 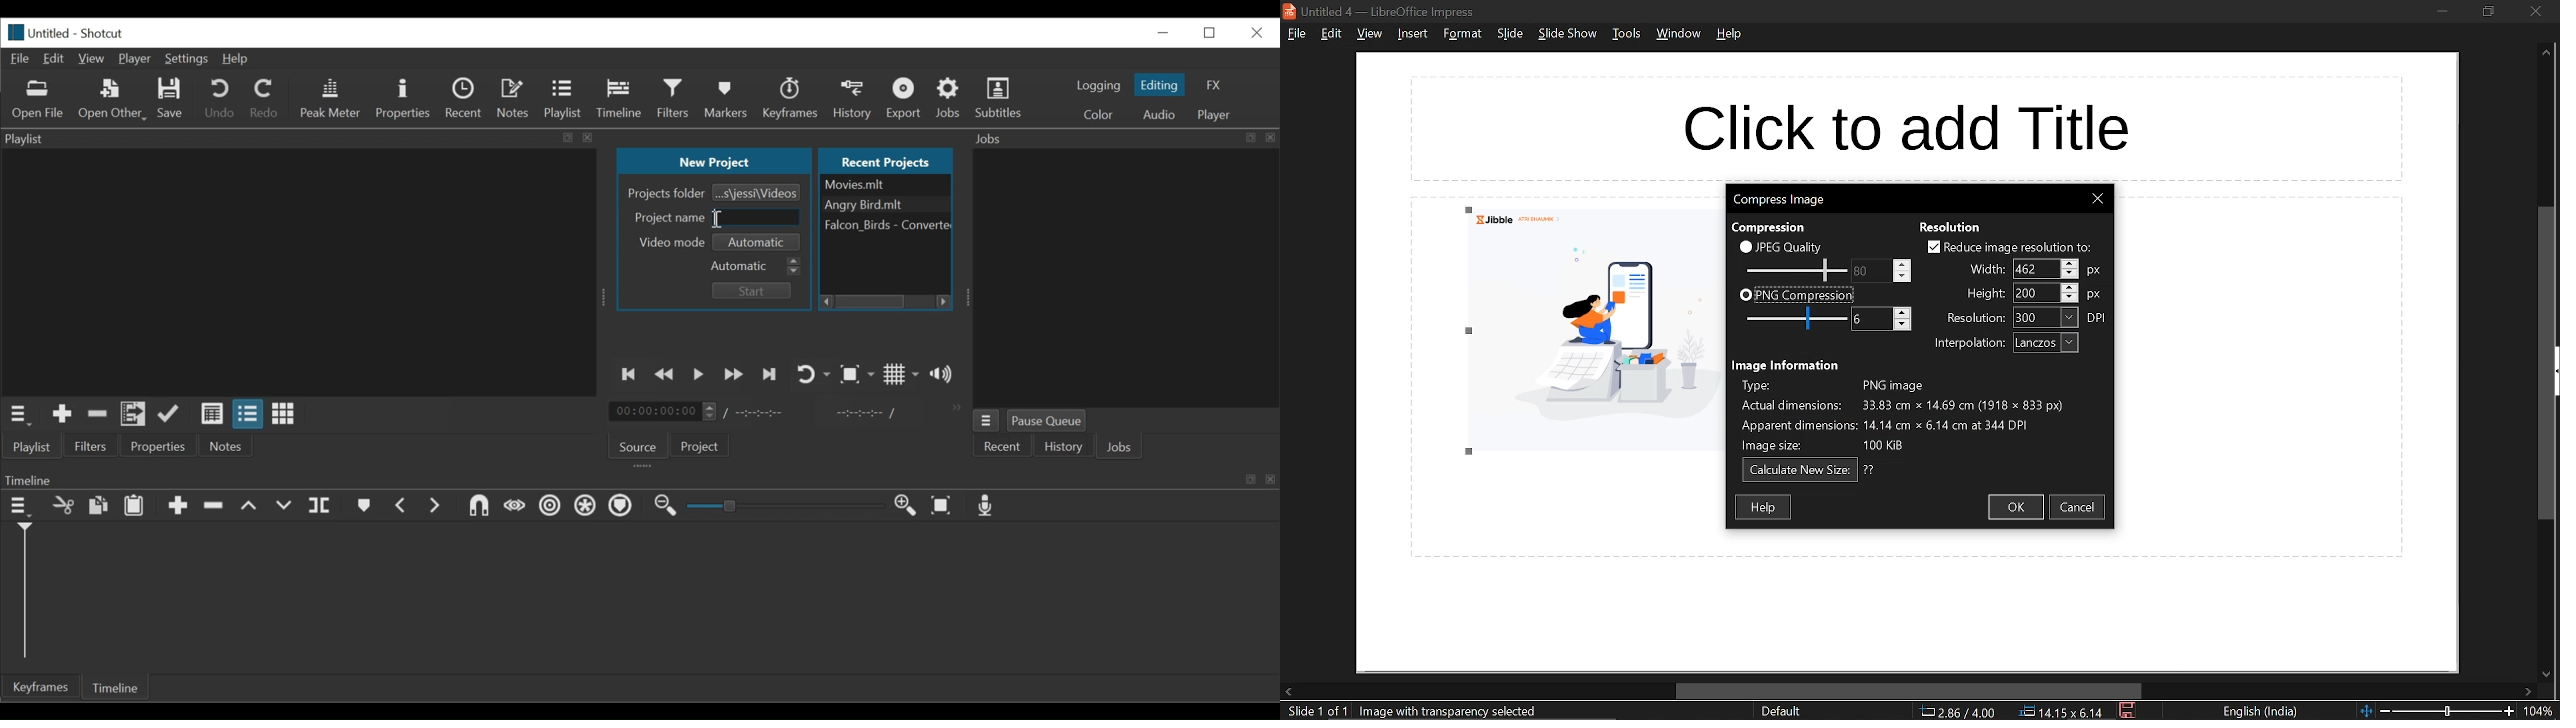 I want to click on position, so click(x=2061, y=712).